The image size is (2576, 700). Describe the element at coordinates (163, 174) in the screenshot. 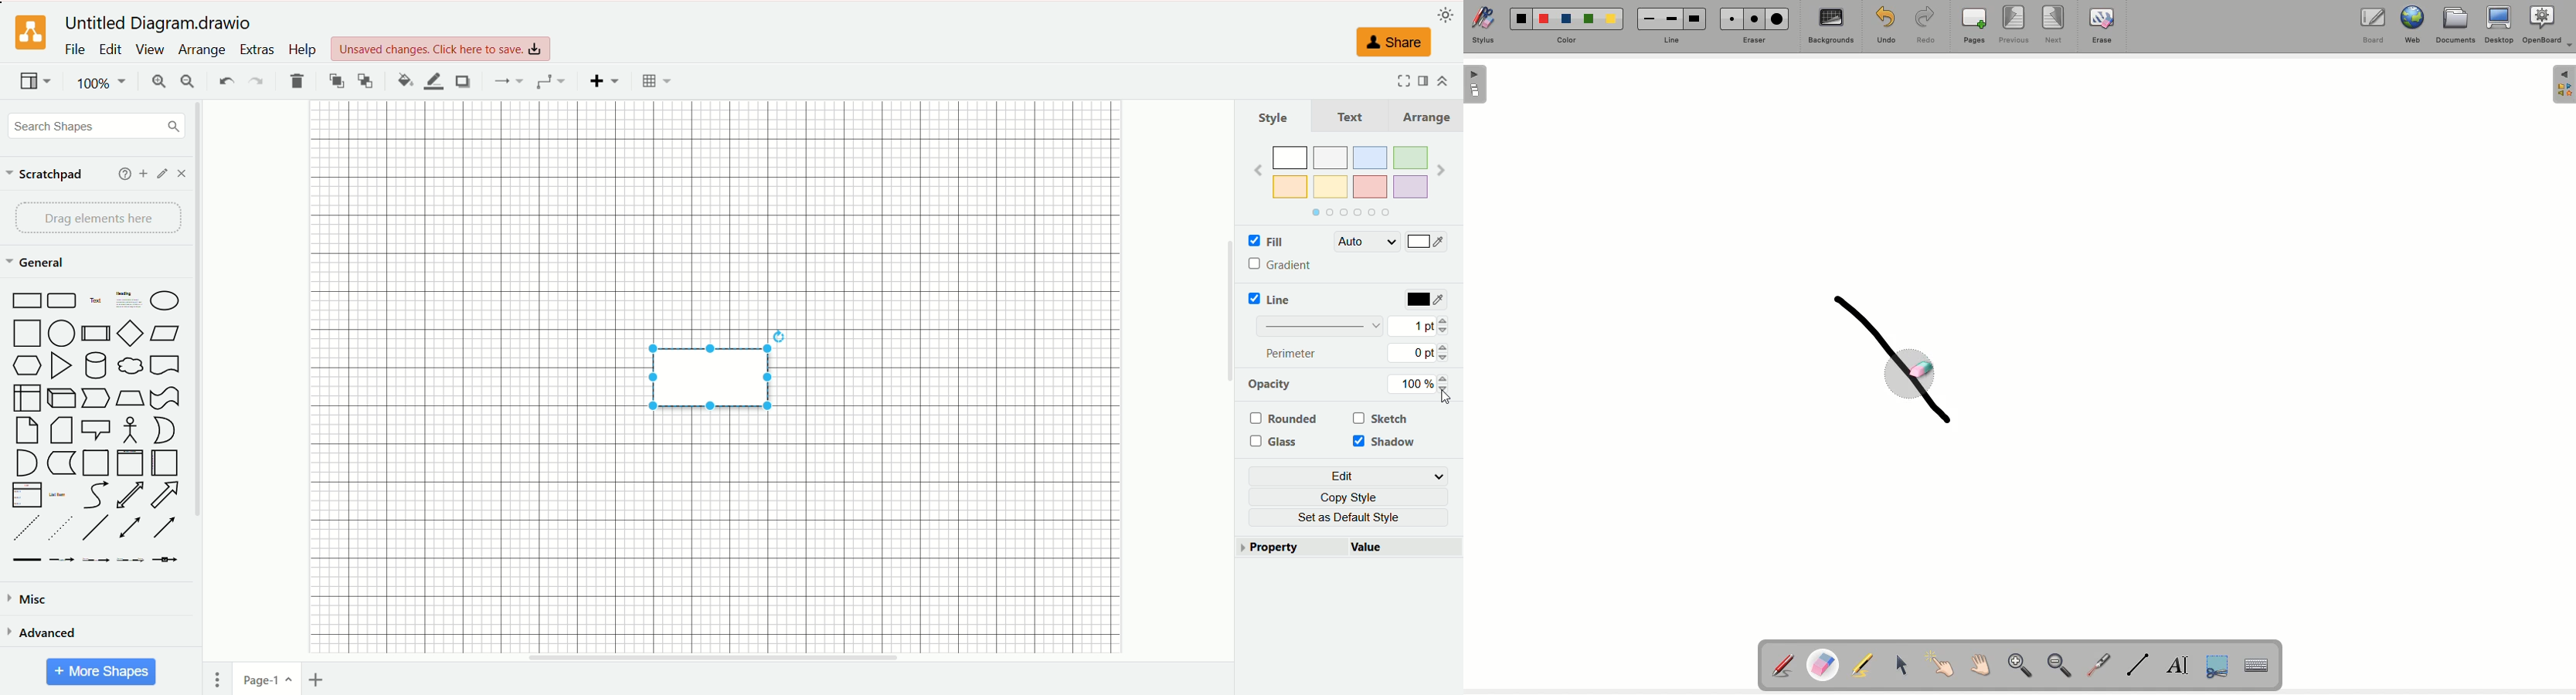

I see `edit` at that location.